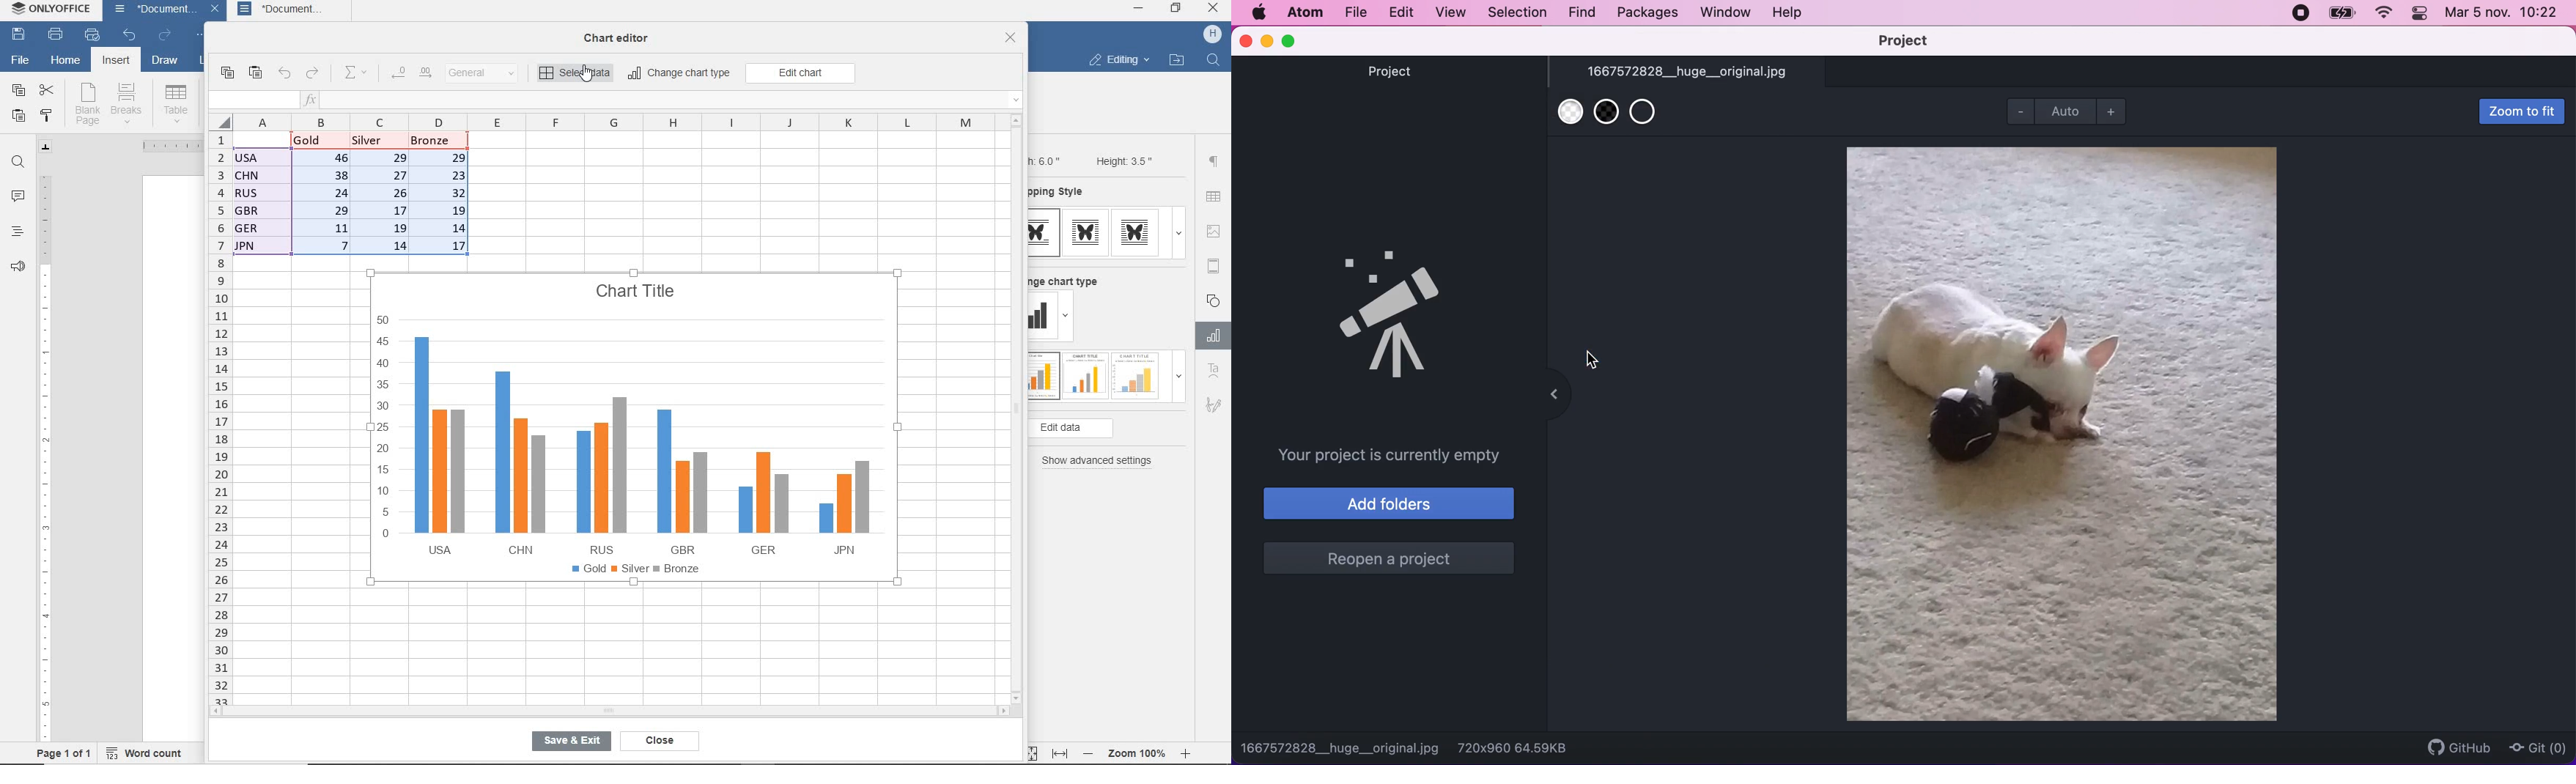 The image size is (2576, 784). What do you see at coordinates (1139, 232) in the screenshot?
I see `type 3` at bounding box center [1139, 232].